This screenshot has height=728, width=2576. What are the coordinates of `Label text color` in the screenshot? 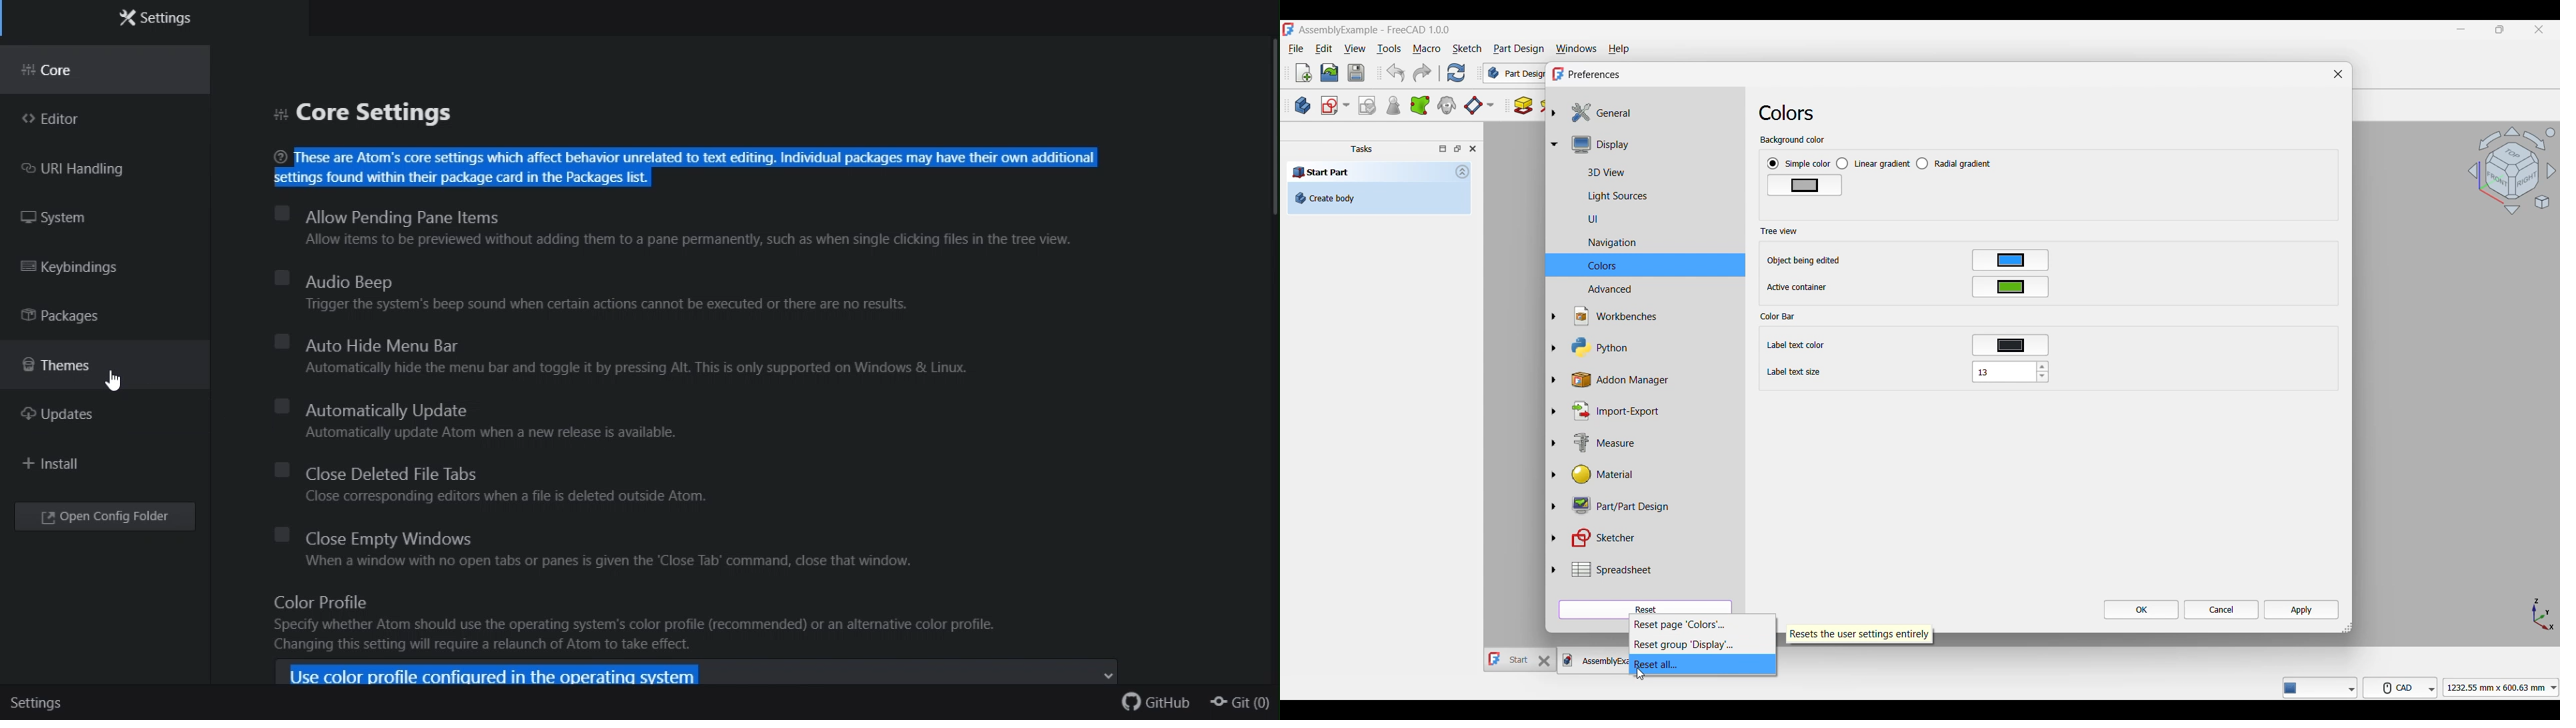 It's located at (1795, 345).